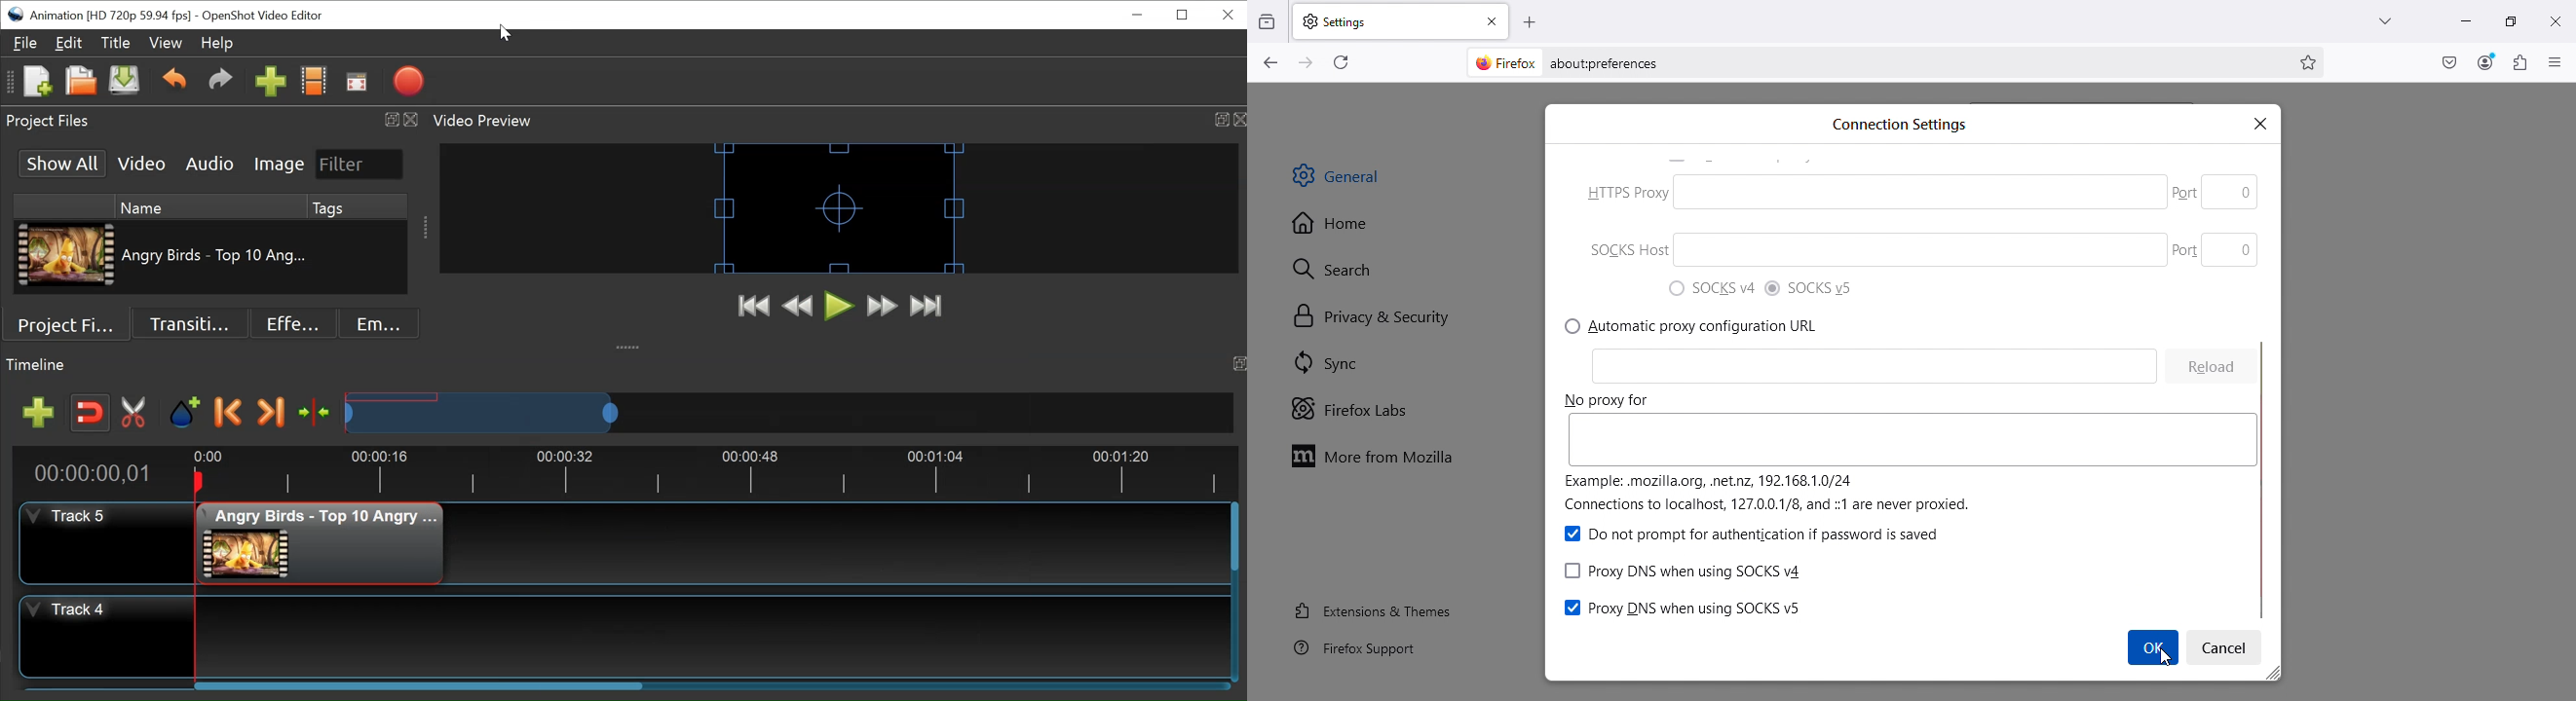 Image resolution: width=2576 pixels, height=728 pixels. What do you see at coordinates (357, 207) in the screenshot?
I see `Tags` at bounding box center [357, 207].